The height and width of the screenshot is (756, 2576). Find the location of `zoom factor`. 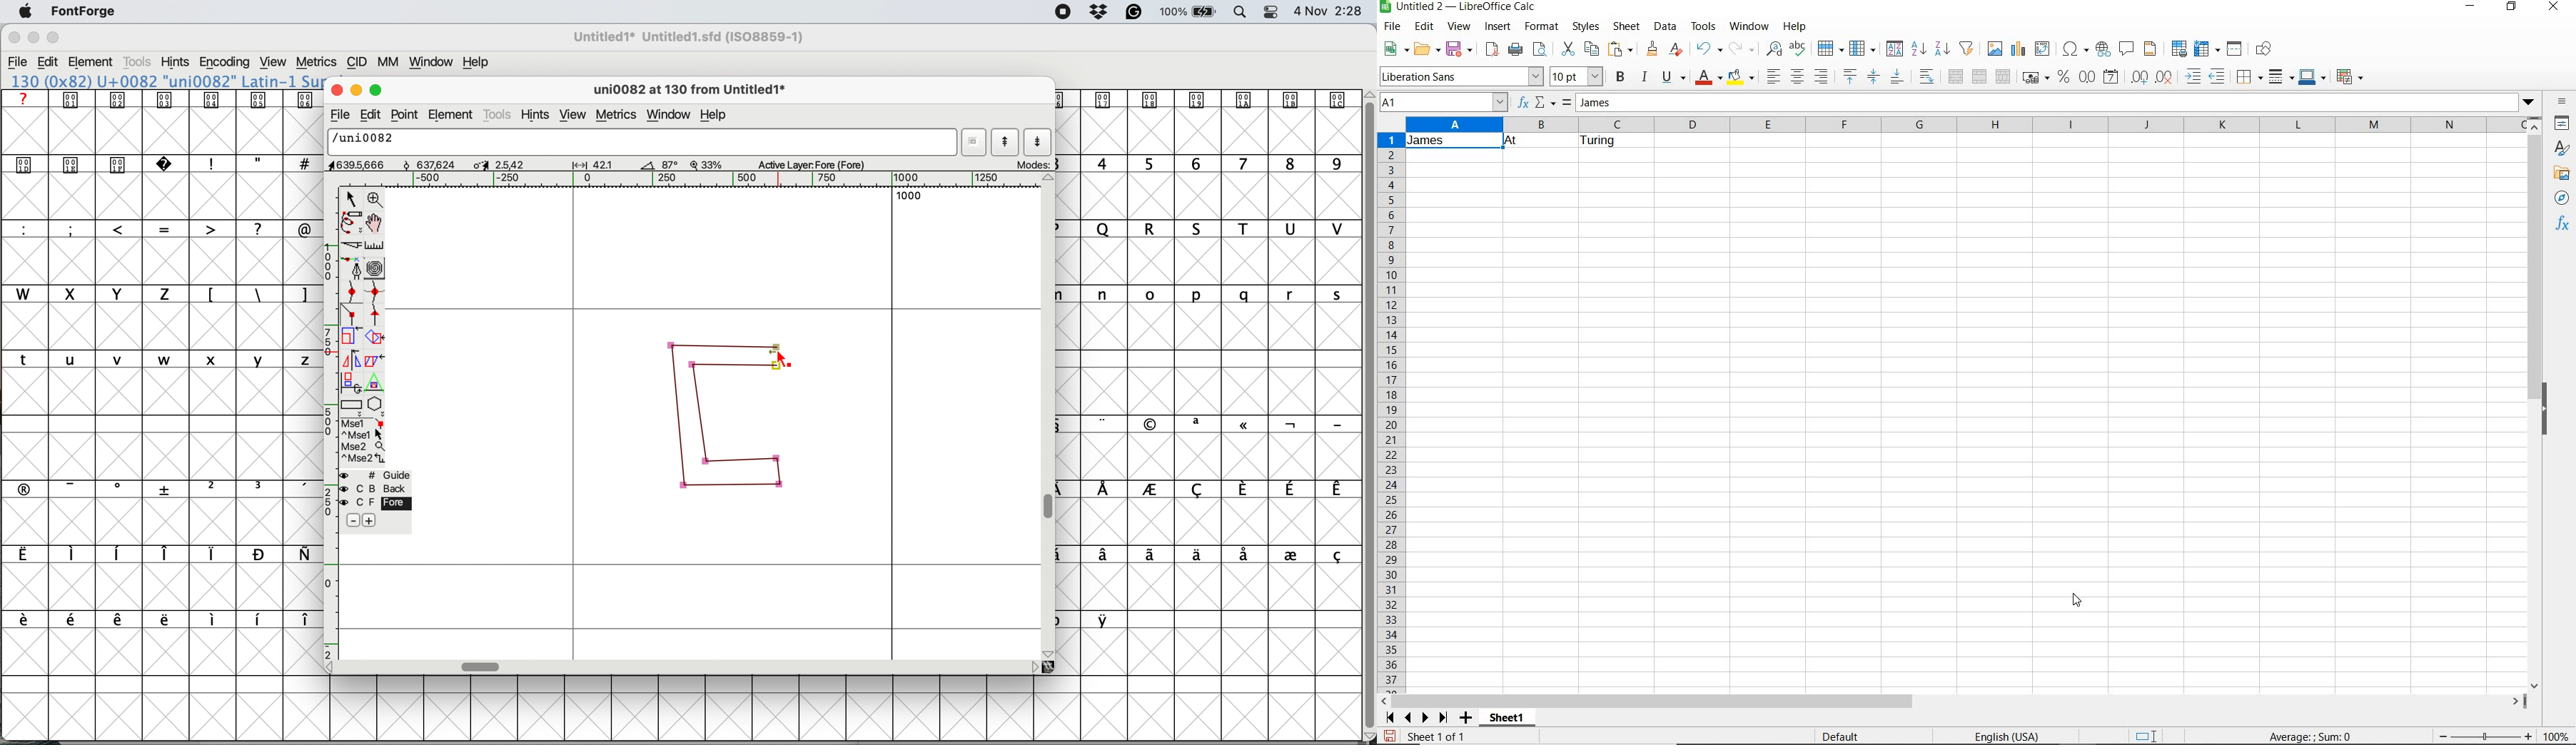

zoom factor is located at coordinates (2557, 737).